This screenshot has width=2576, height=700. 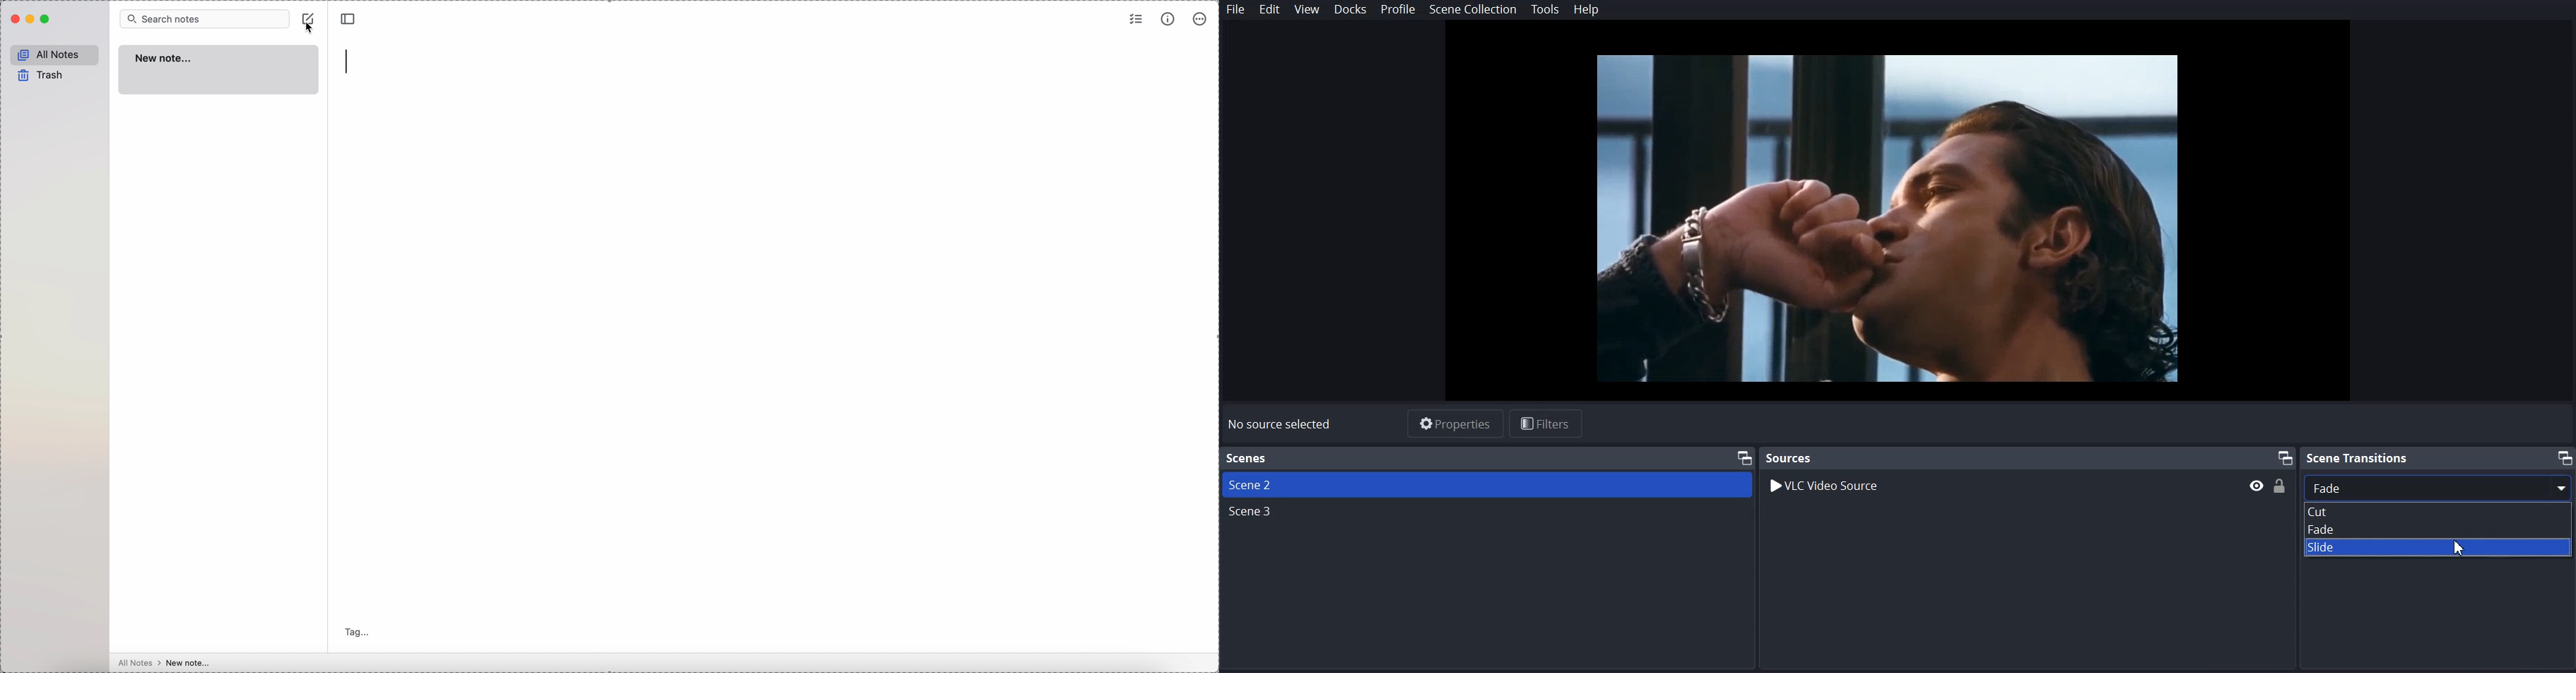 What do you see at coordinates (1474, 11) in the screenshot?
I see `Scene Collection` at bounding box center [1474, 11].